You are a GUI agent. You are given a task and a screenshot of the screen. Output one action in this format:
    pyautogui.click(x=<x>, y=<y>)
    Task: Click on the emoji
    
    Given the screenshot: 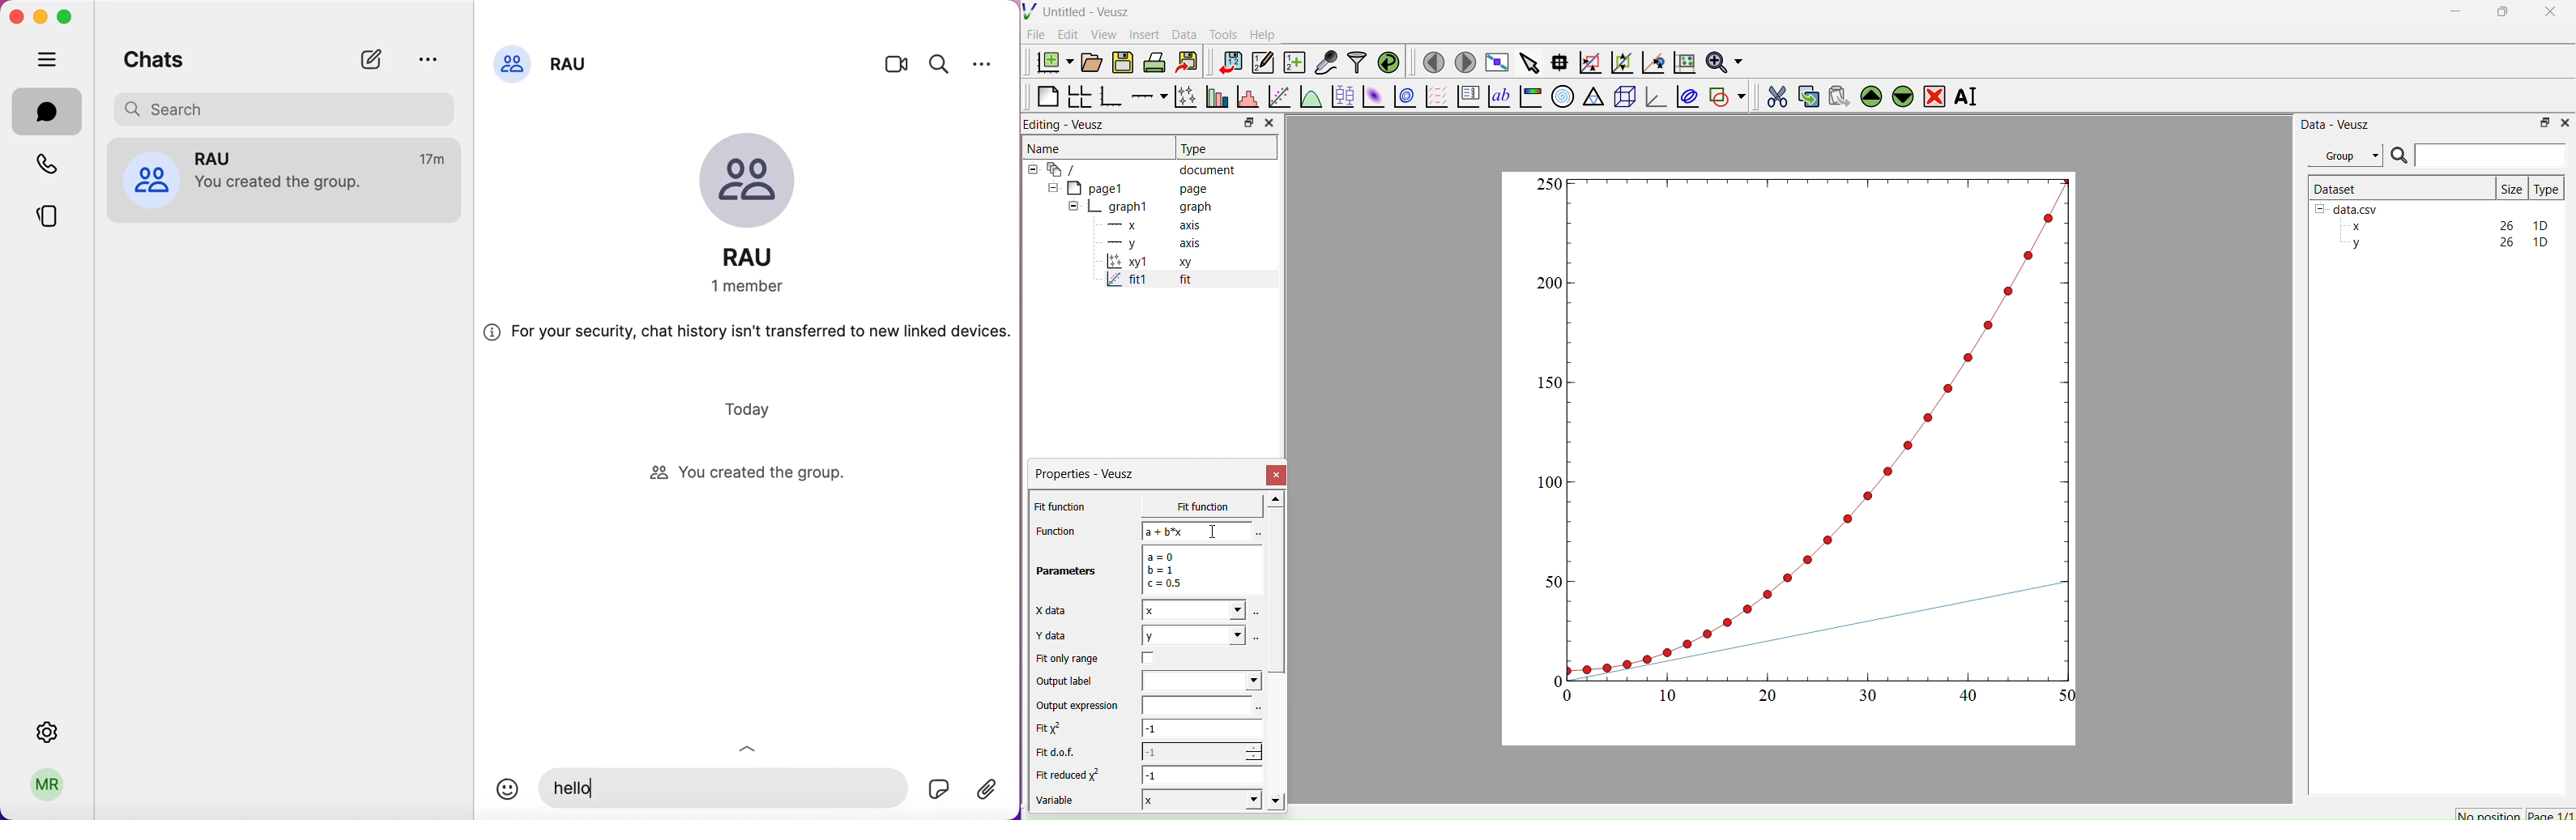 What is the action you would take?
    pyautogui.click(x=508, y=789)
    